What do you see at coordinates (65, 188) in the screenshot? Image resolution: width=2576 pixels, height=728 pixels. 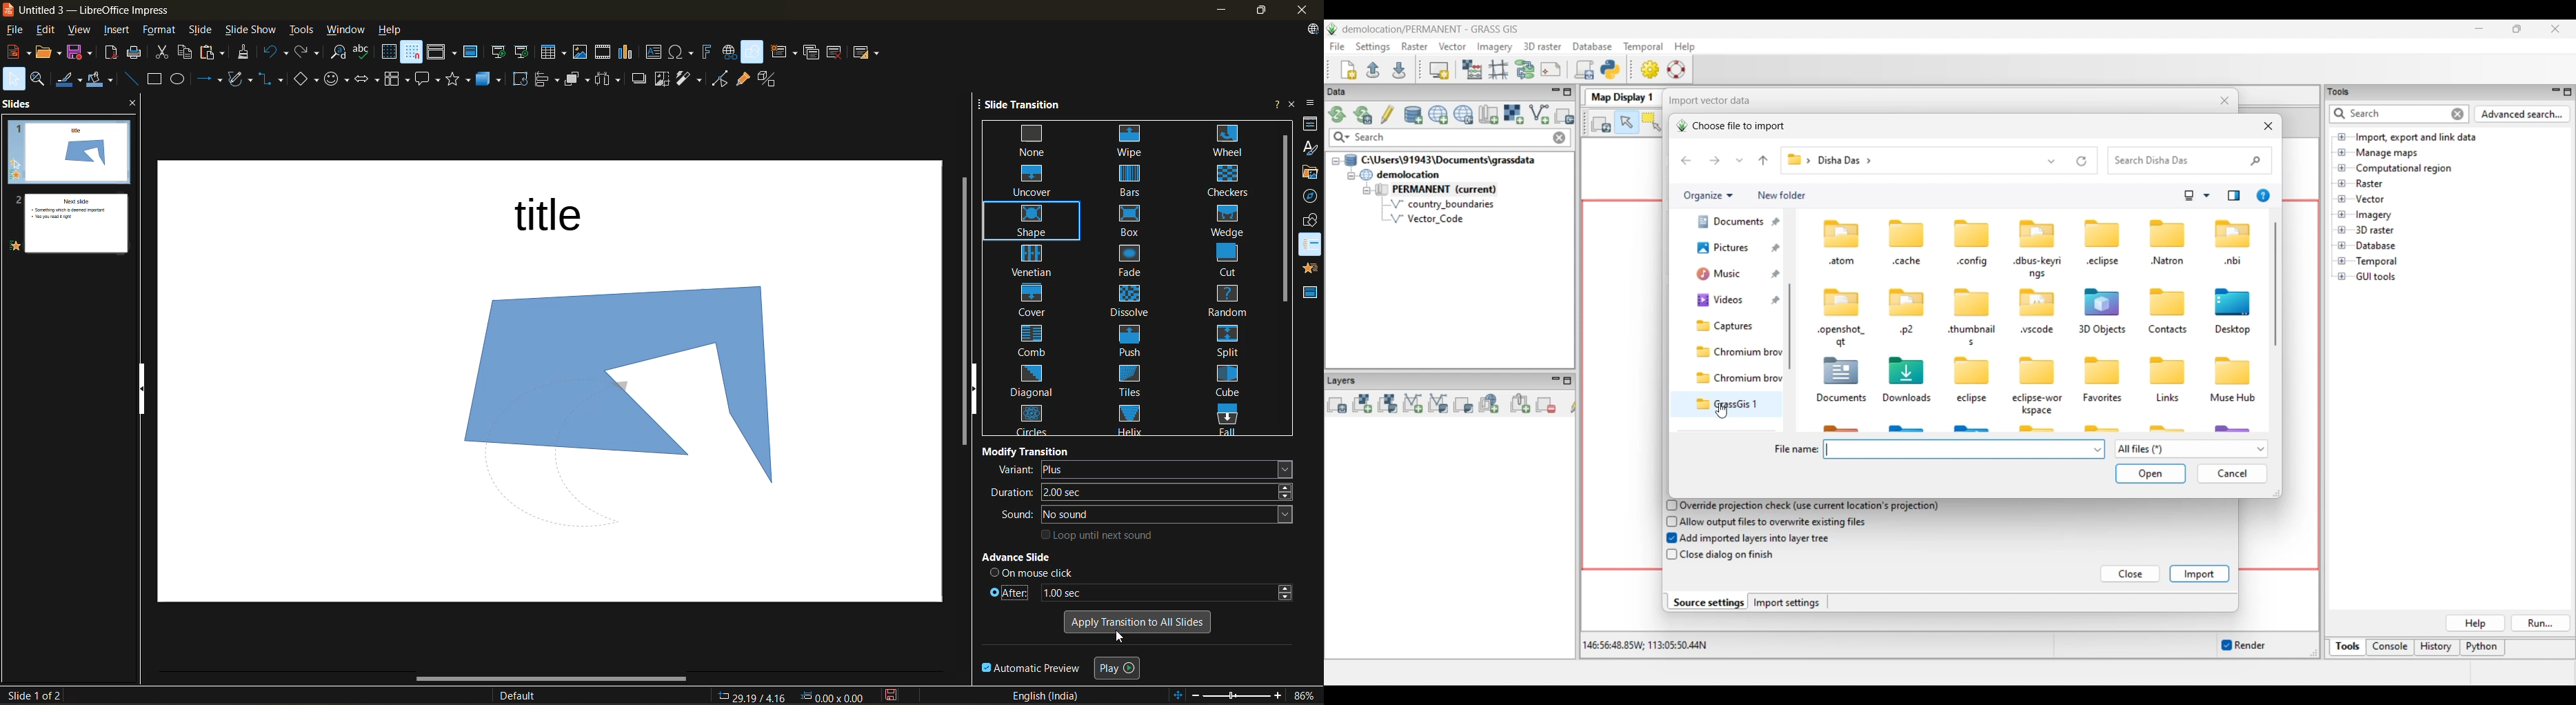 I see `slides` at bounding box center [65, 188].